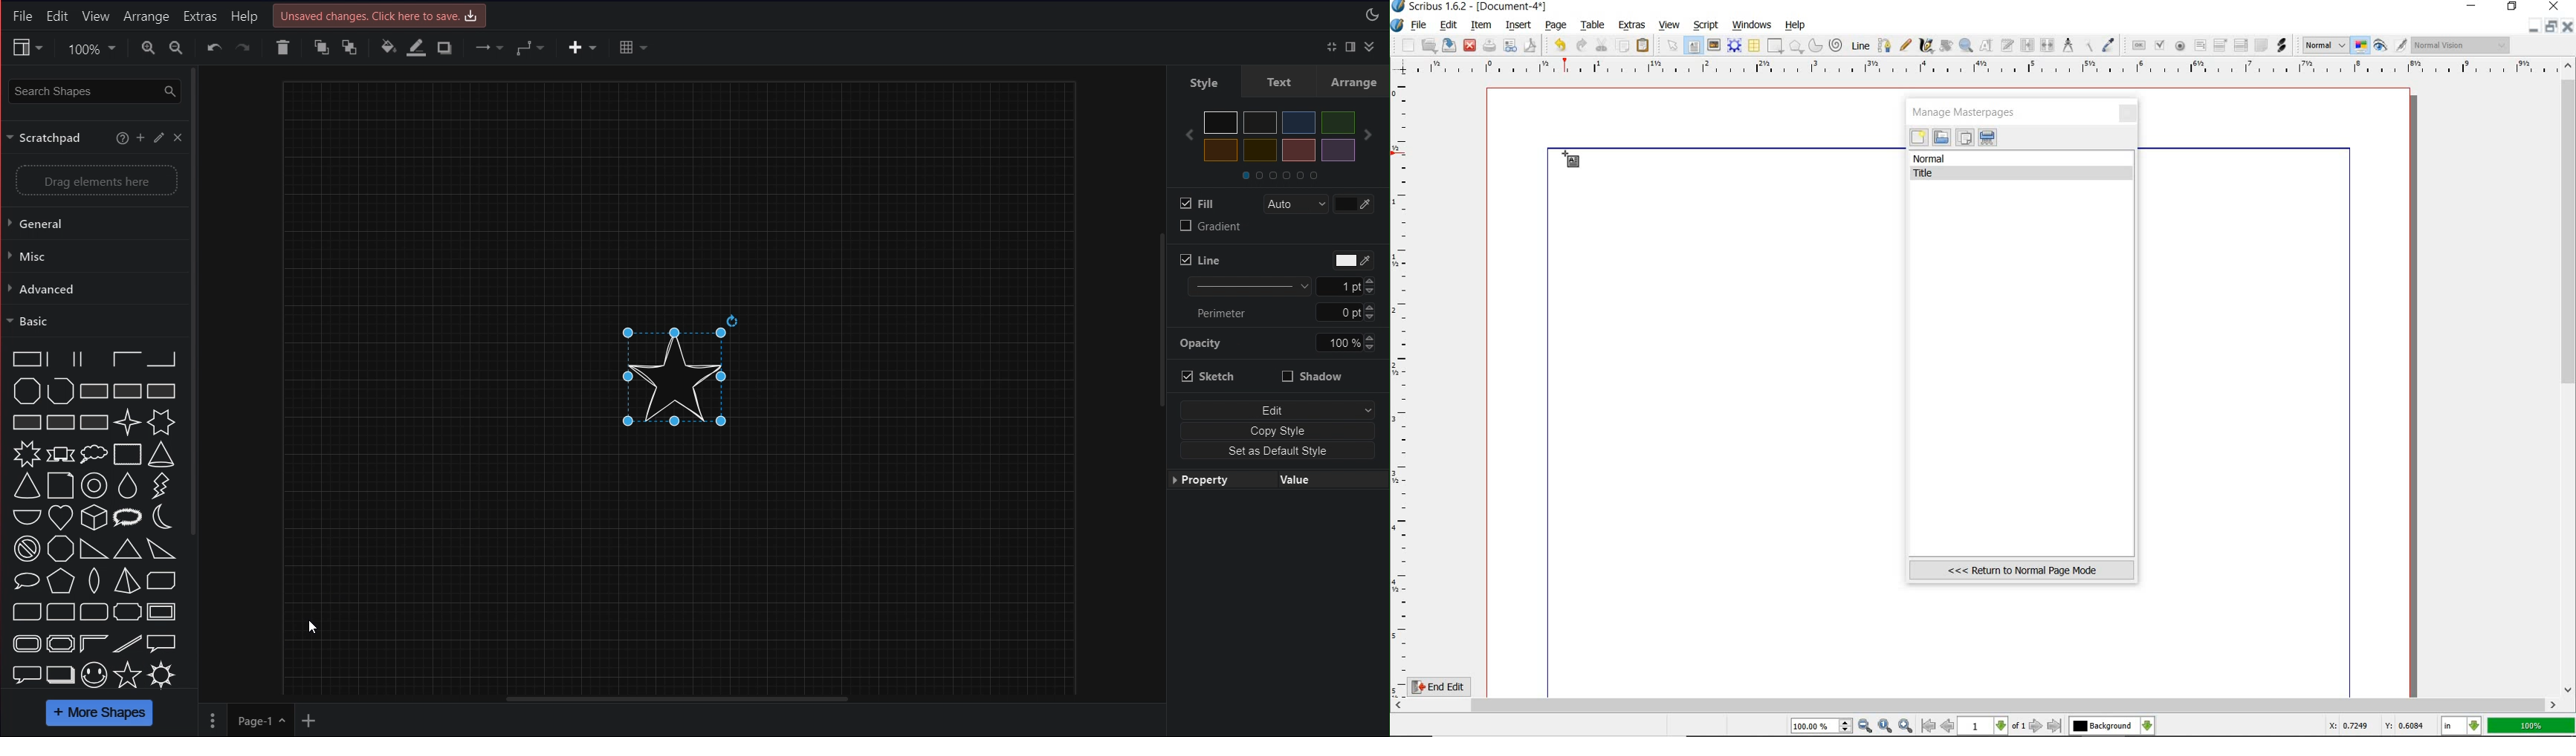  I want to click on measurements, so click(2068, 46).